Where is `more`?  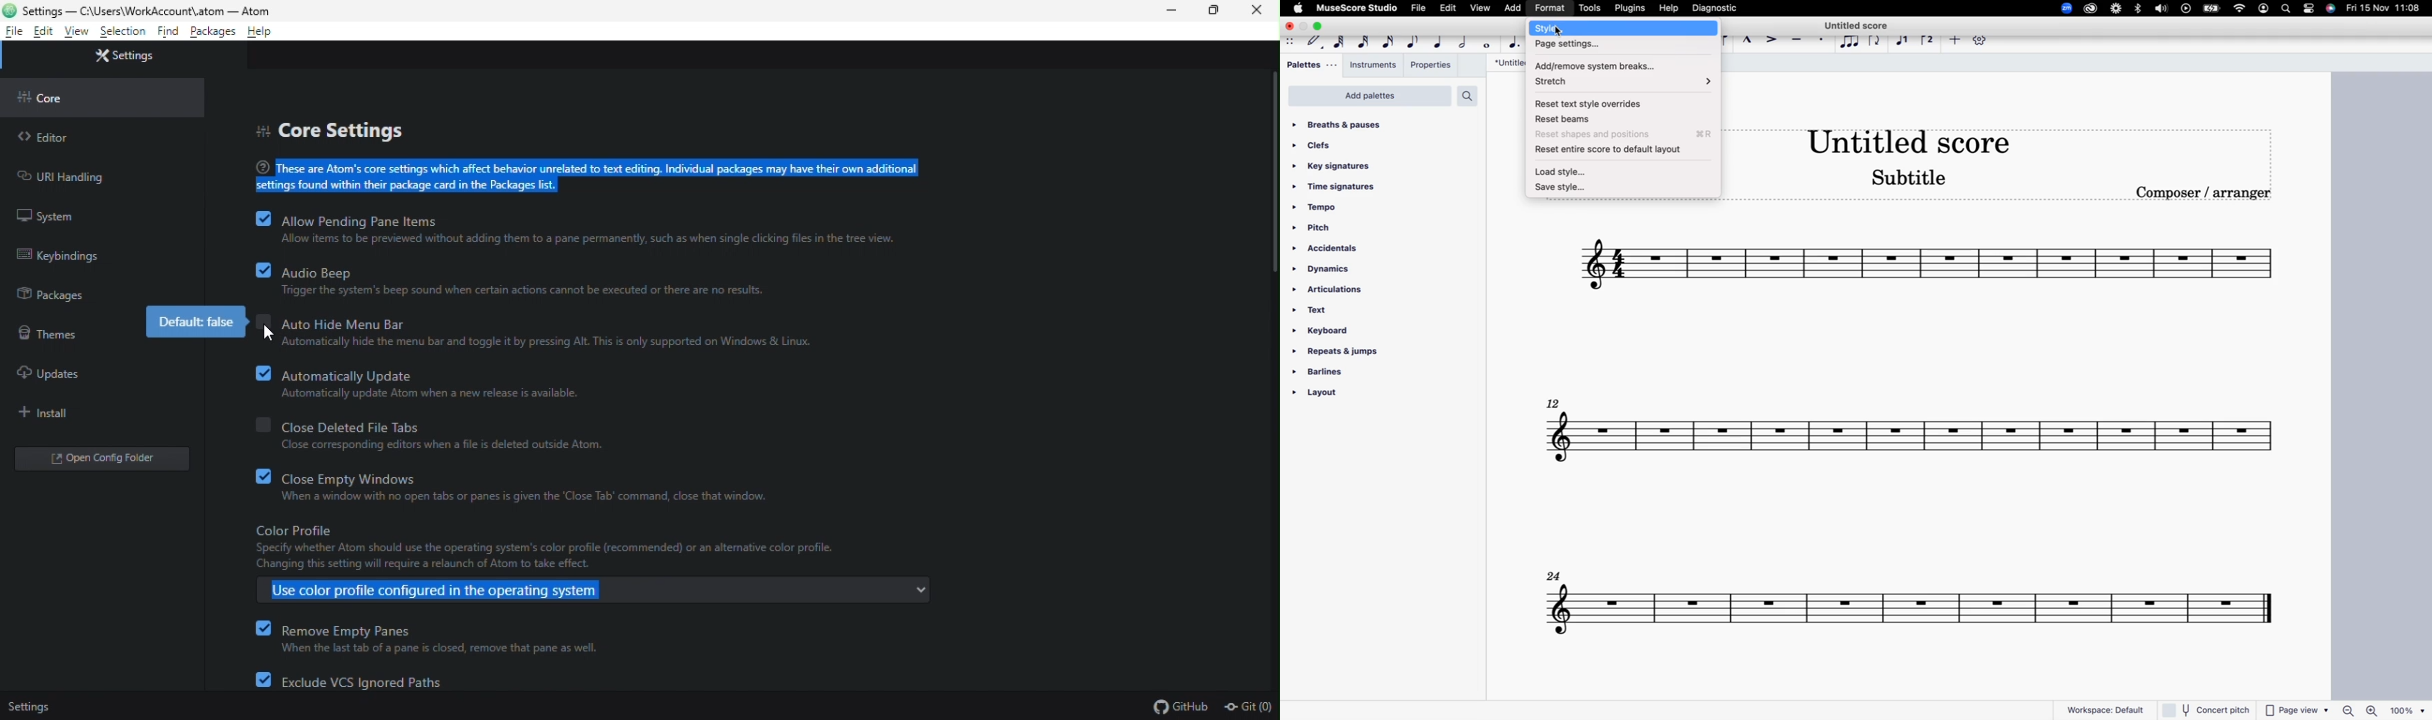
more is located at coordinates (1955, 43).